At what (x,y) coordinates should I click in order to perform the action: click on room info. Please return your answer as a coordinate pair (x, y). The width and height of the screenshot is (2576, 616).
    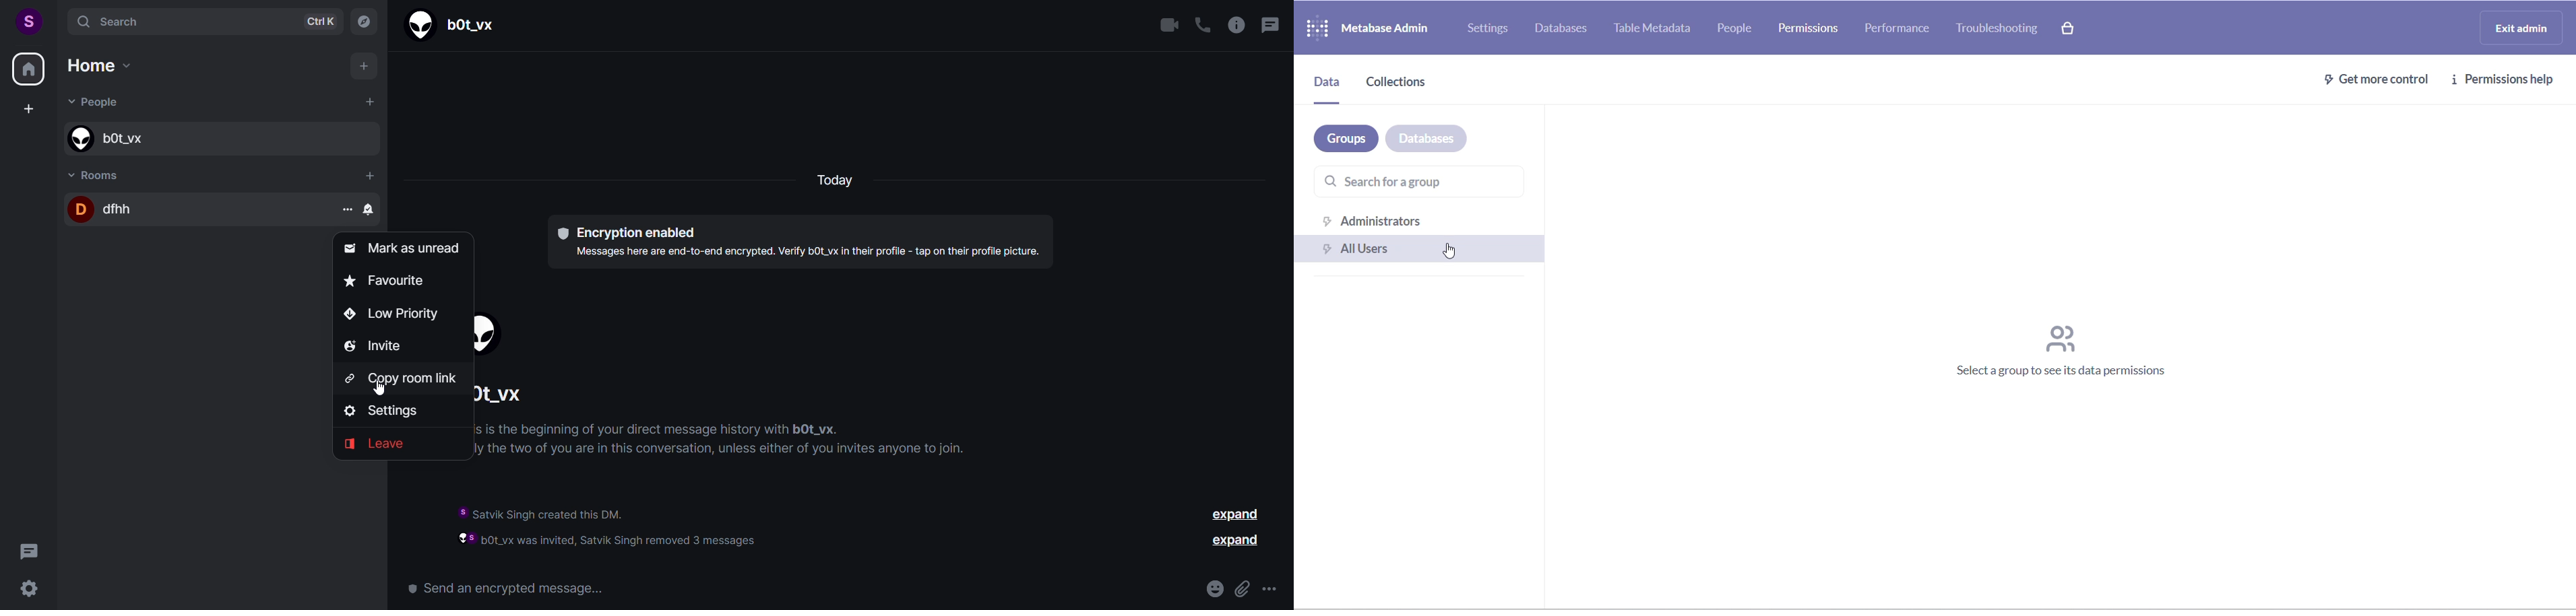
    Looking at the image, I should click on (1234, 25).